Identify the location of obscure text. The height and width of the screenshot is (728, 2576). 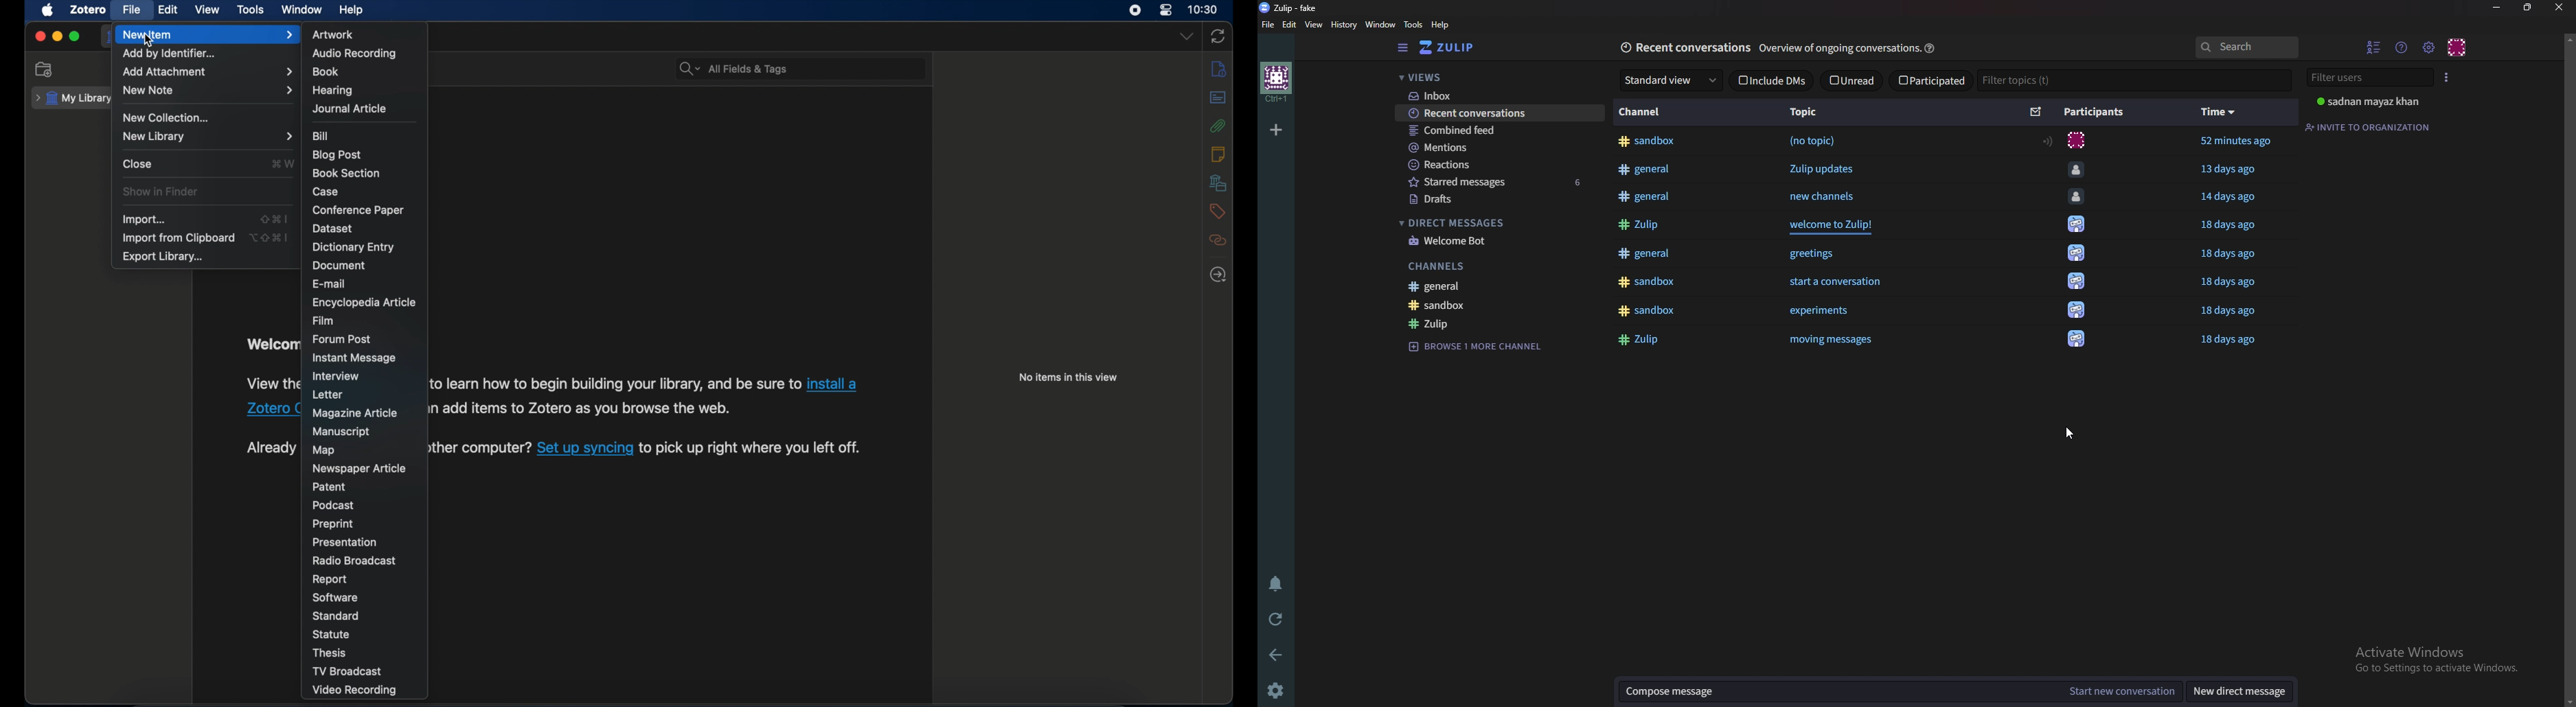
(270, 386).